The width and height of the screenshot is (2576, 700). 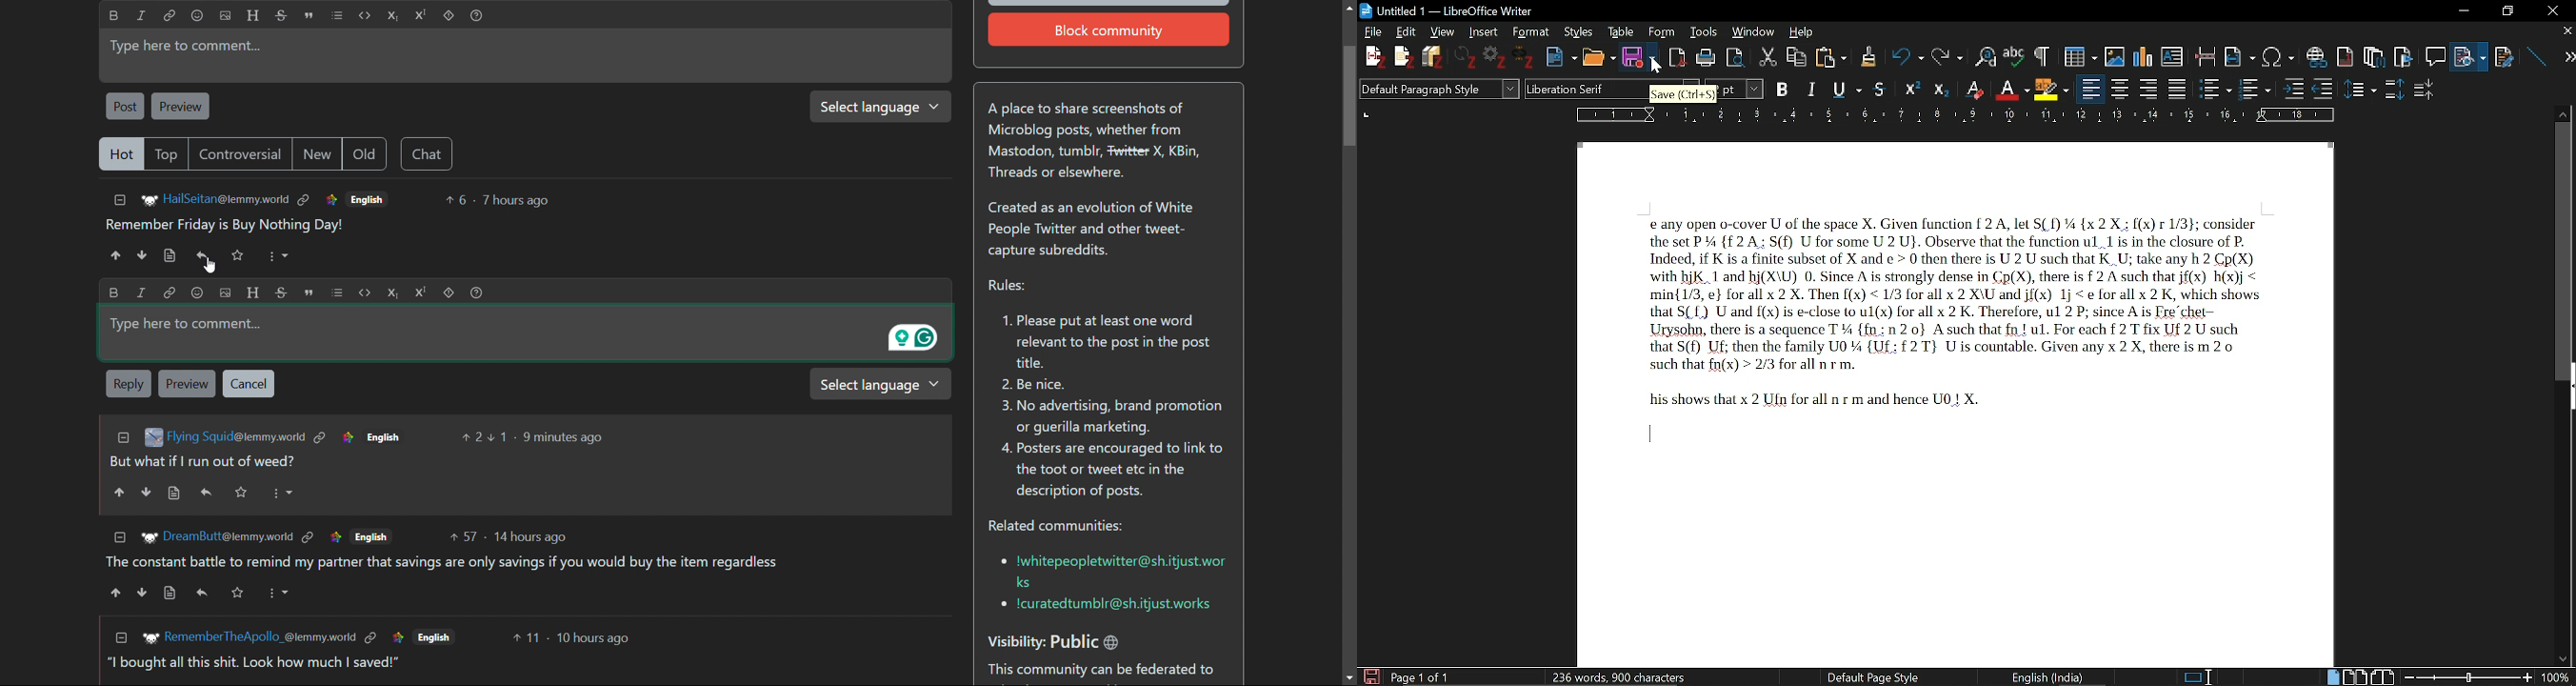 I want to click on username, so click(x=235, y=438).